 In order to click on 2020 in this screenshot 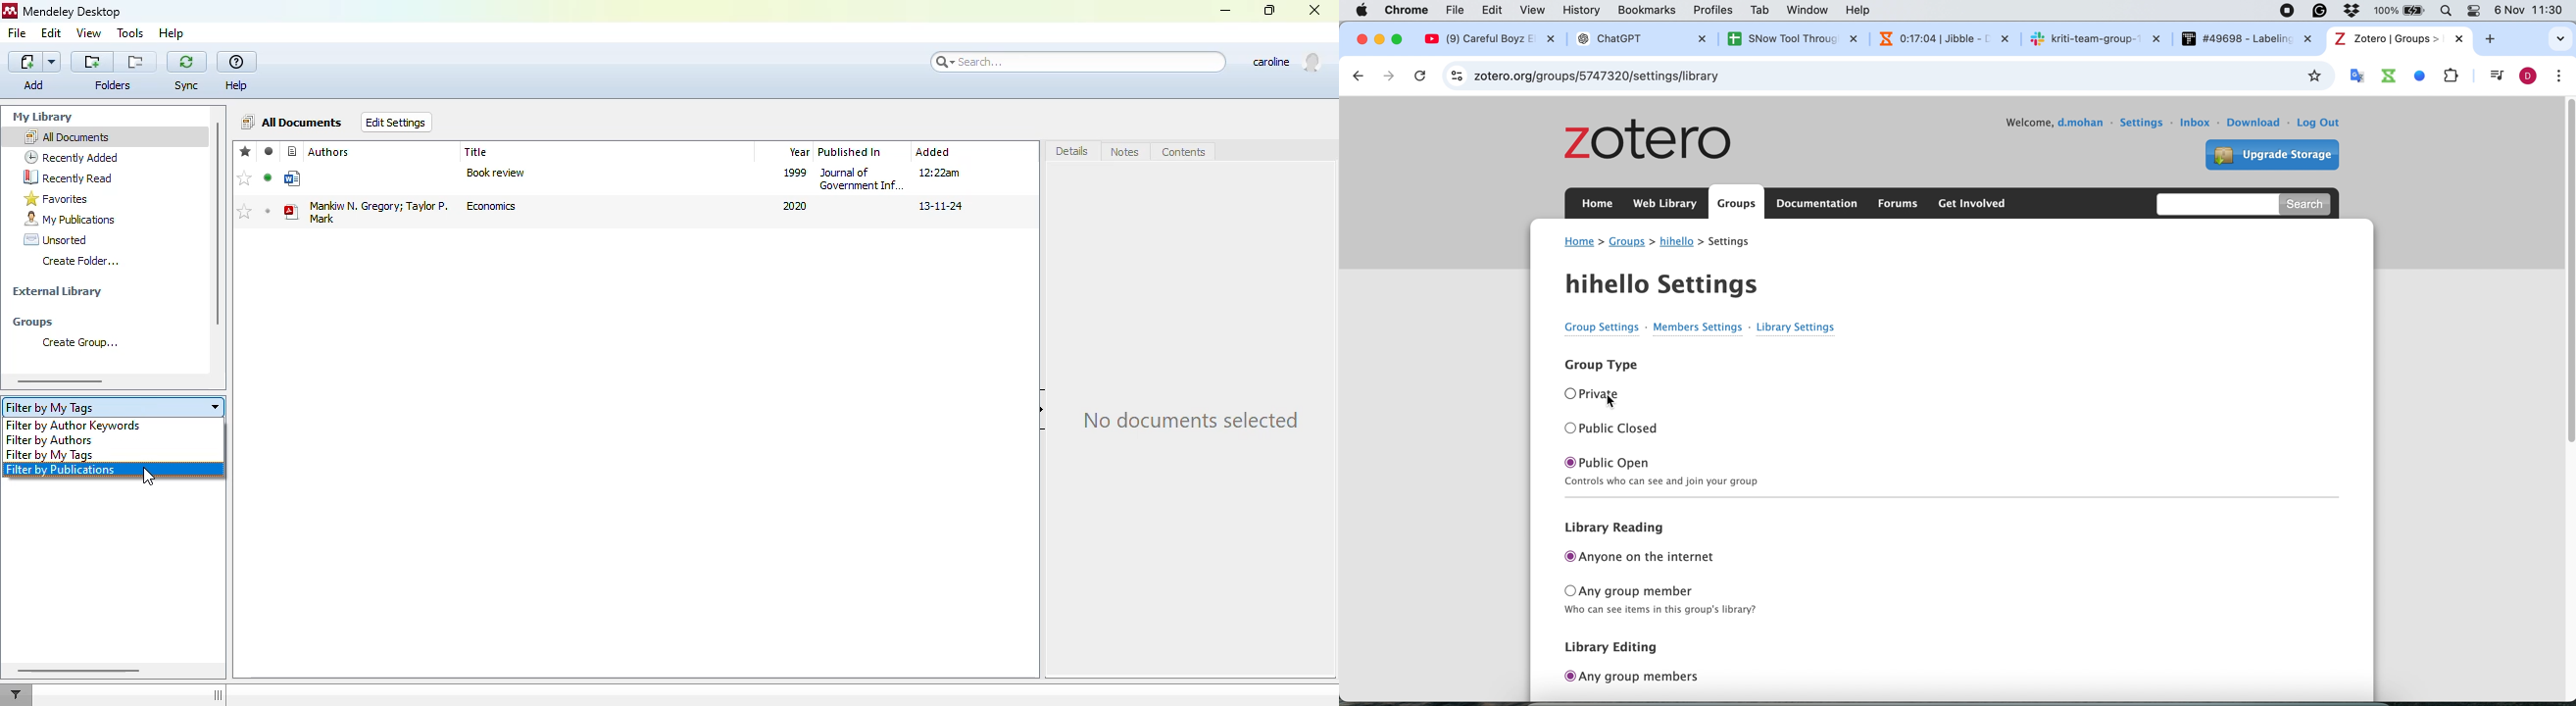, I will do `click(793, 206)`.